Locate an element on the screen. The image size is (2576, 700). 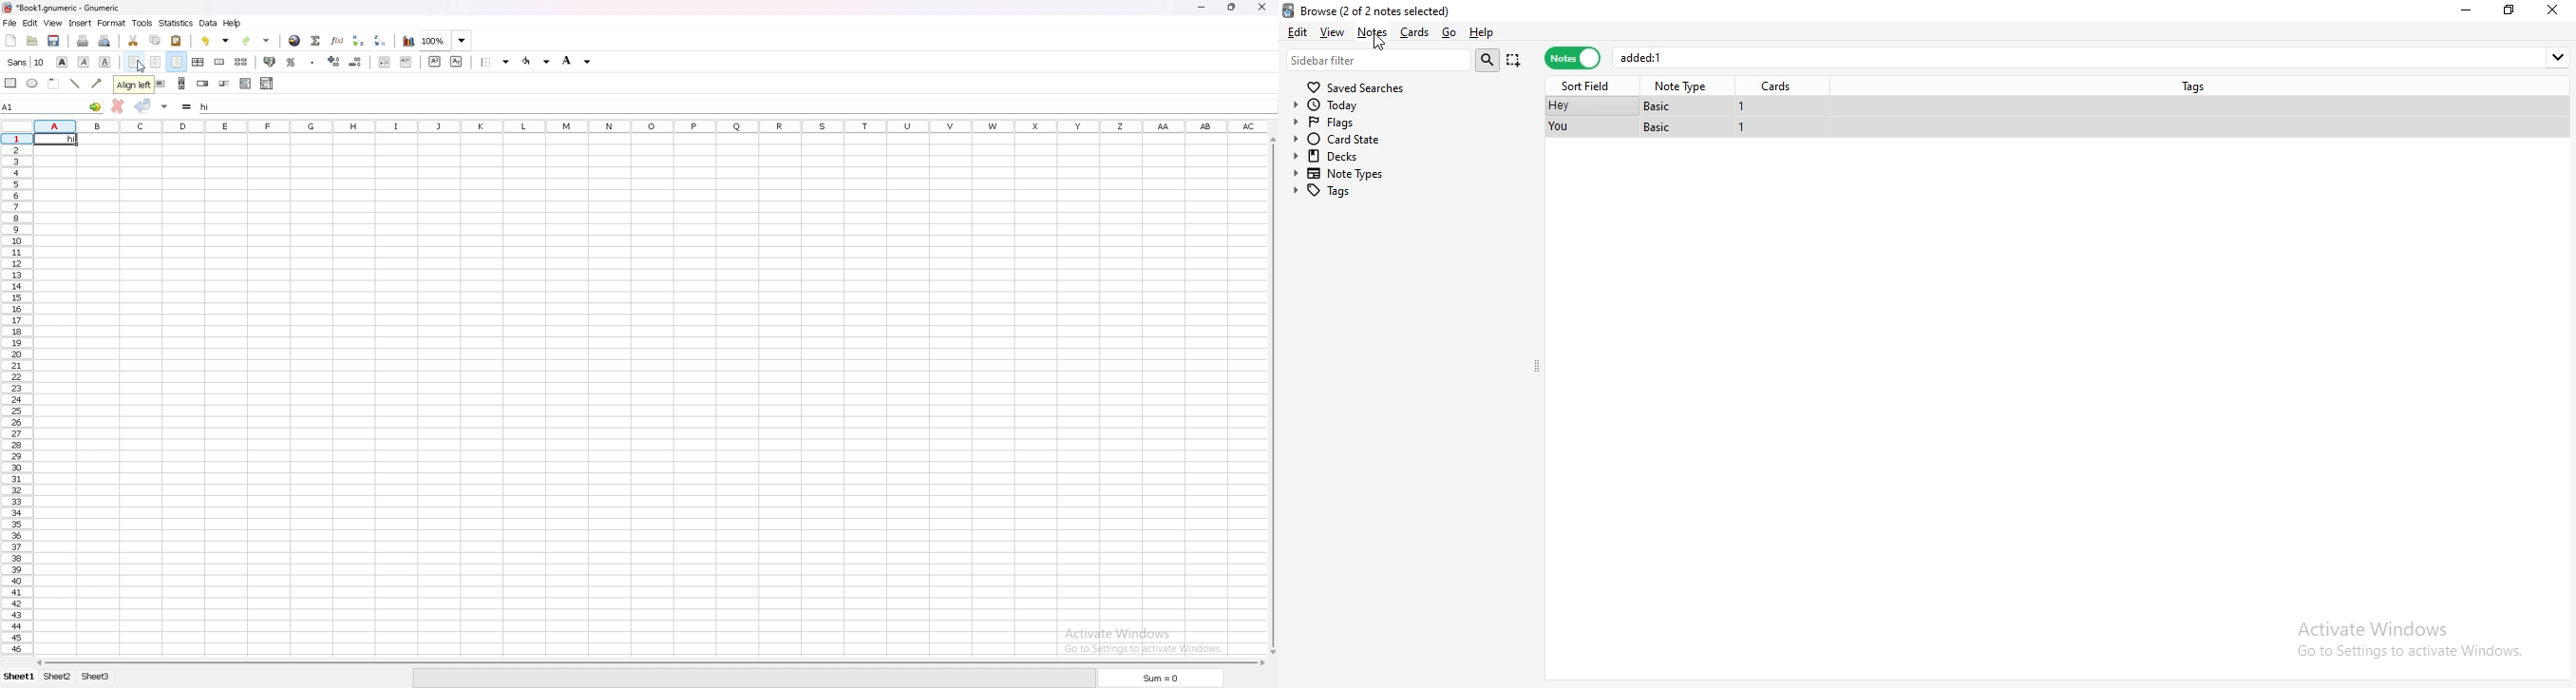
restore is located at coordinates (2510, 10).